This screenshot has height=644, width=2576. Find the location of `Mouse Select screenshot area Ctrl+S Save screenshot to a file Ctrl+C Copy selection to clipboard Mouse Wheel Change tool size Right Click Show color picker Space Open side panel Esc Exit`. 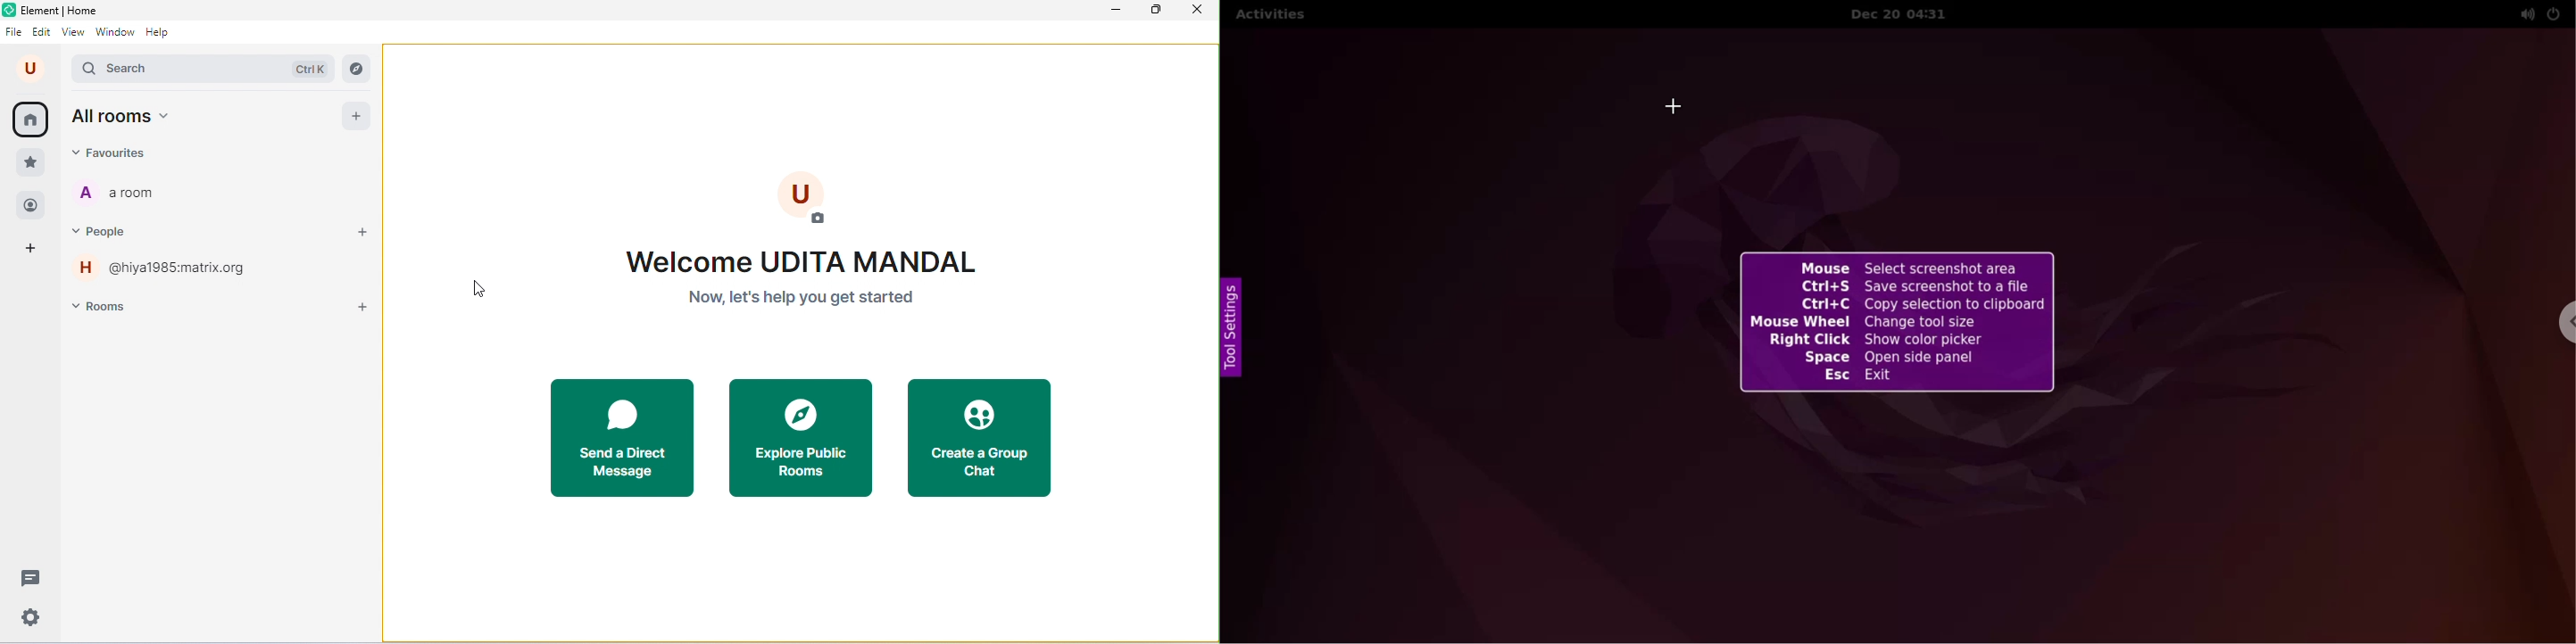

Mouse Select screenshot area Ctrl+S Save screenshot to a file Ctrl+C Copy selection to clipboard Mouse Wheel Change tool size Right Click Show color picker Space Open side panel Esc Exit is located at coordinates (1898, 323).